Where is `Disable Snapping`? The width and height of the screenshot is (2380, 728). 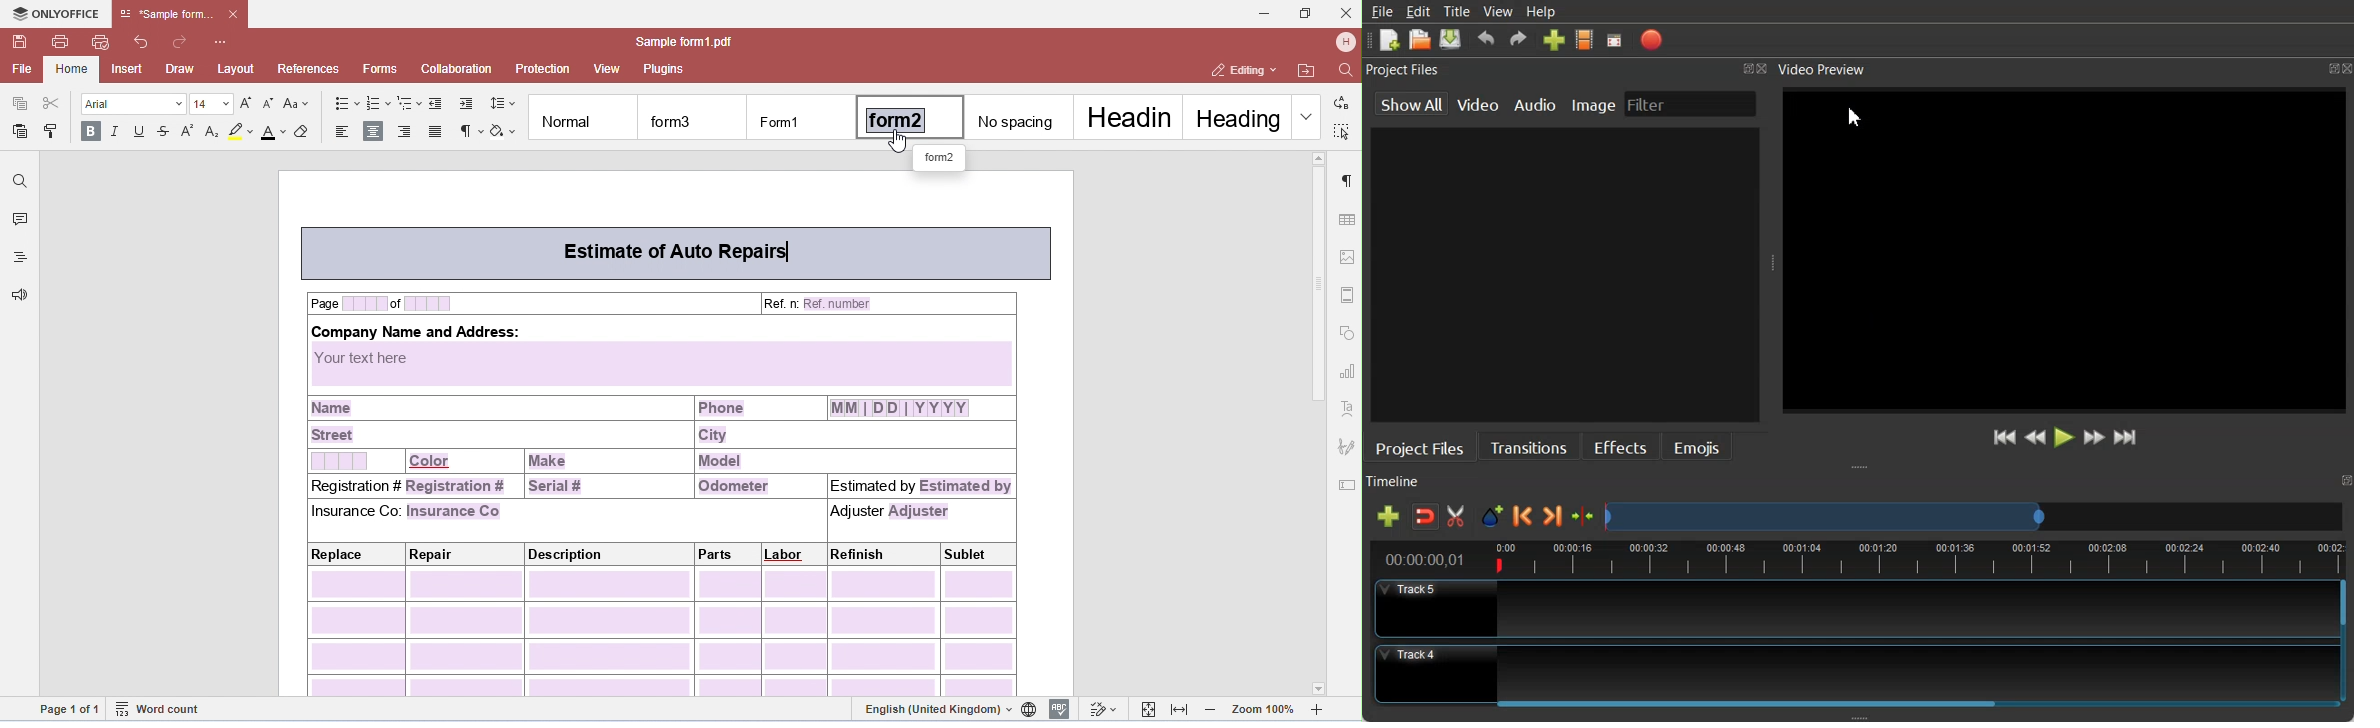
Disable Snapping is located at coordinates (1425, 515).